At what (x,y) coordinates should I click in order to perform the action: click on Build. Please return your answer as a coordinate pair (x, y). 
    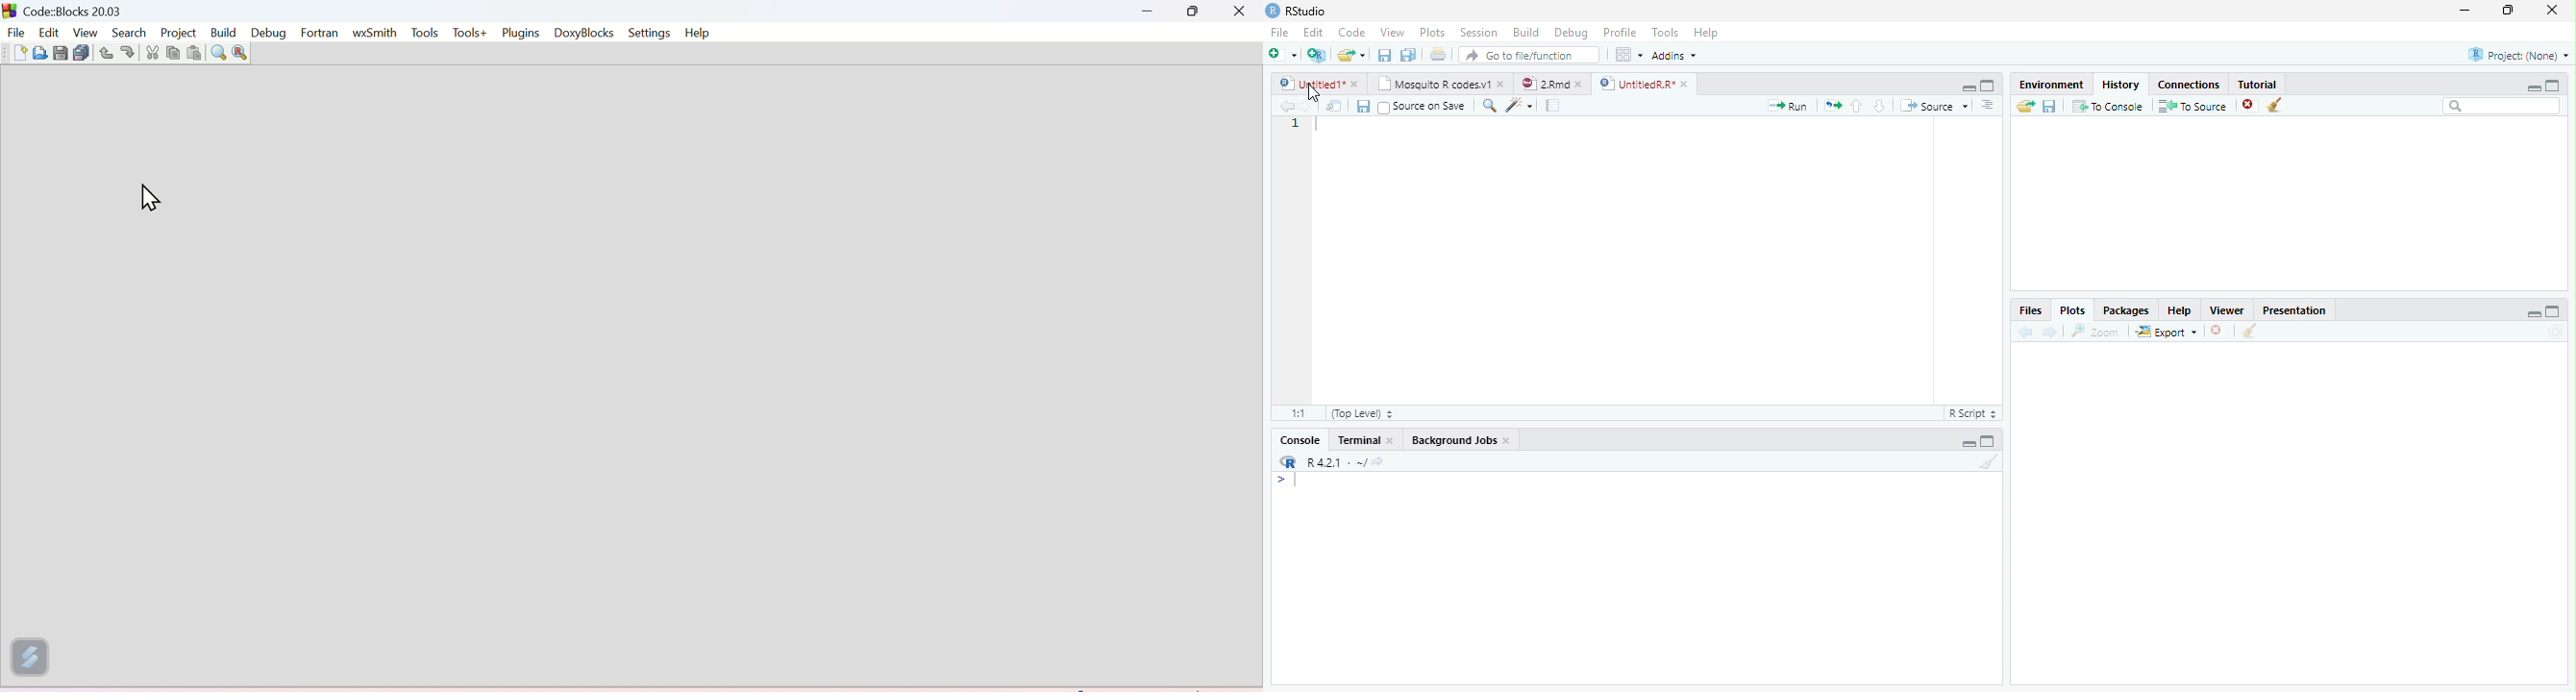
    Looking at the image, I should click on (1525, 32).